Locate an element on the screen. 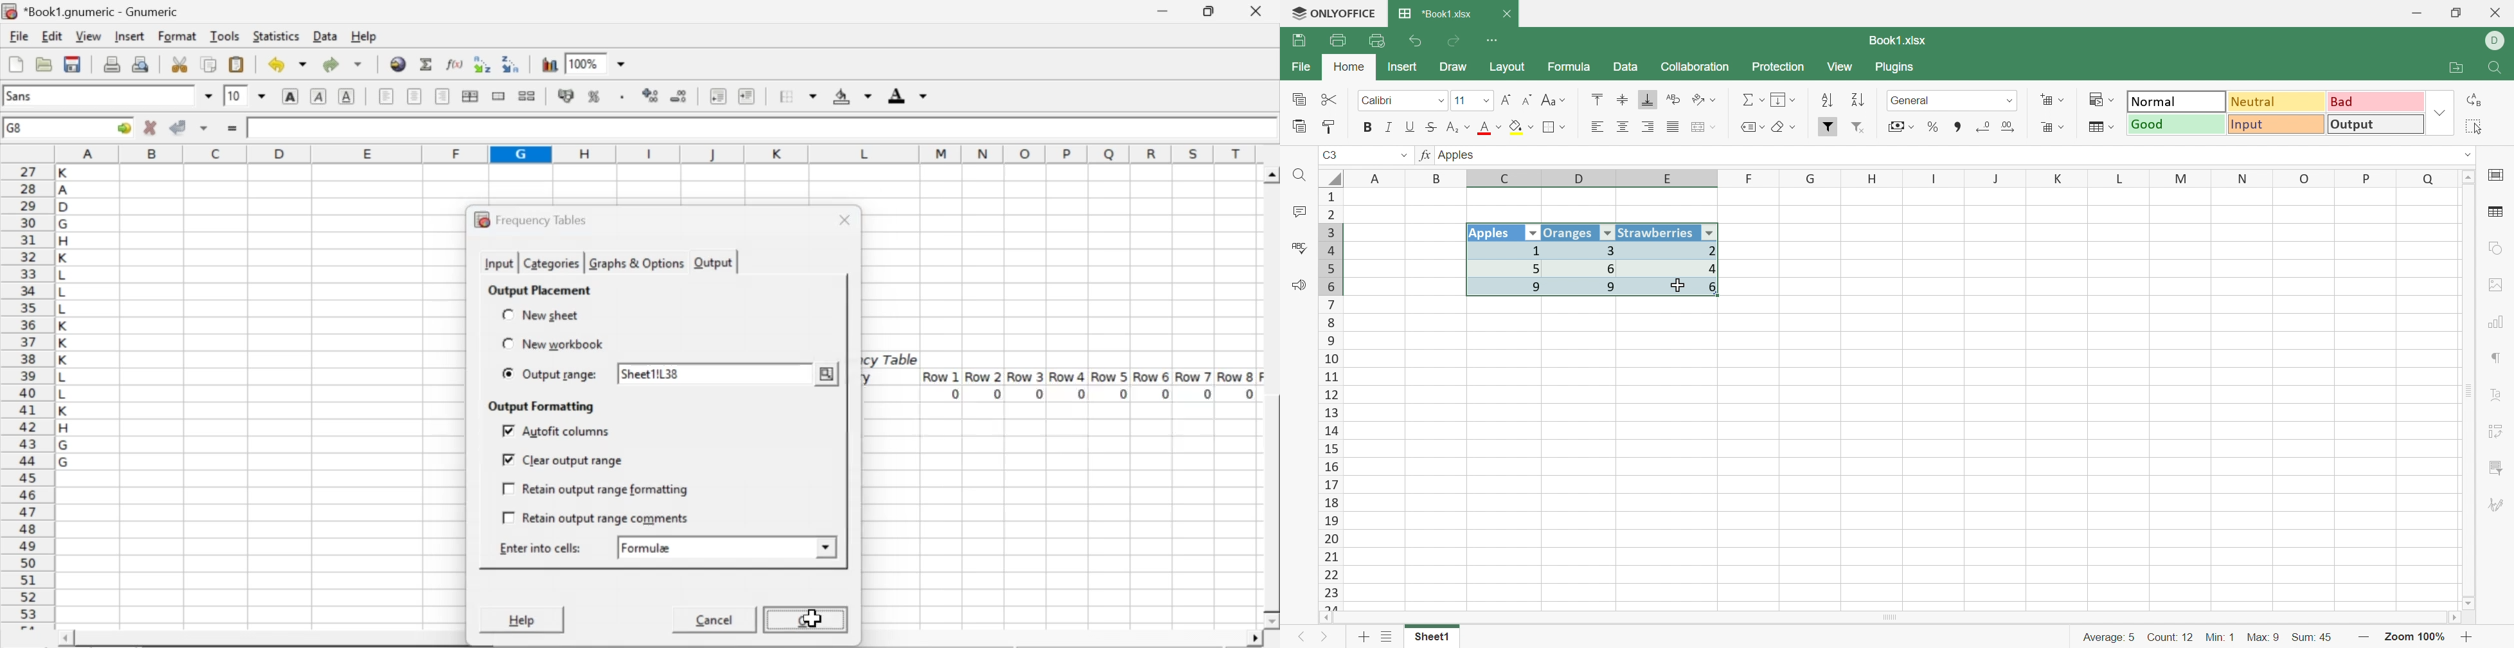 The width and height of the screenshot is (2520, 672). Sheet1 is located at coordinates (1432, 640).